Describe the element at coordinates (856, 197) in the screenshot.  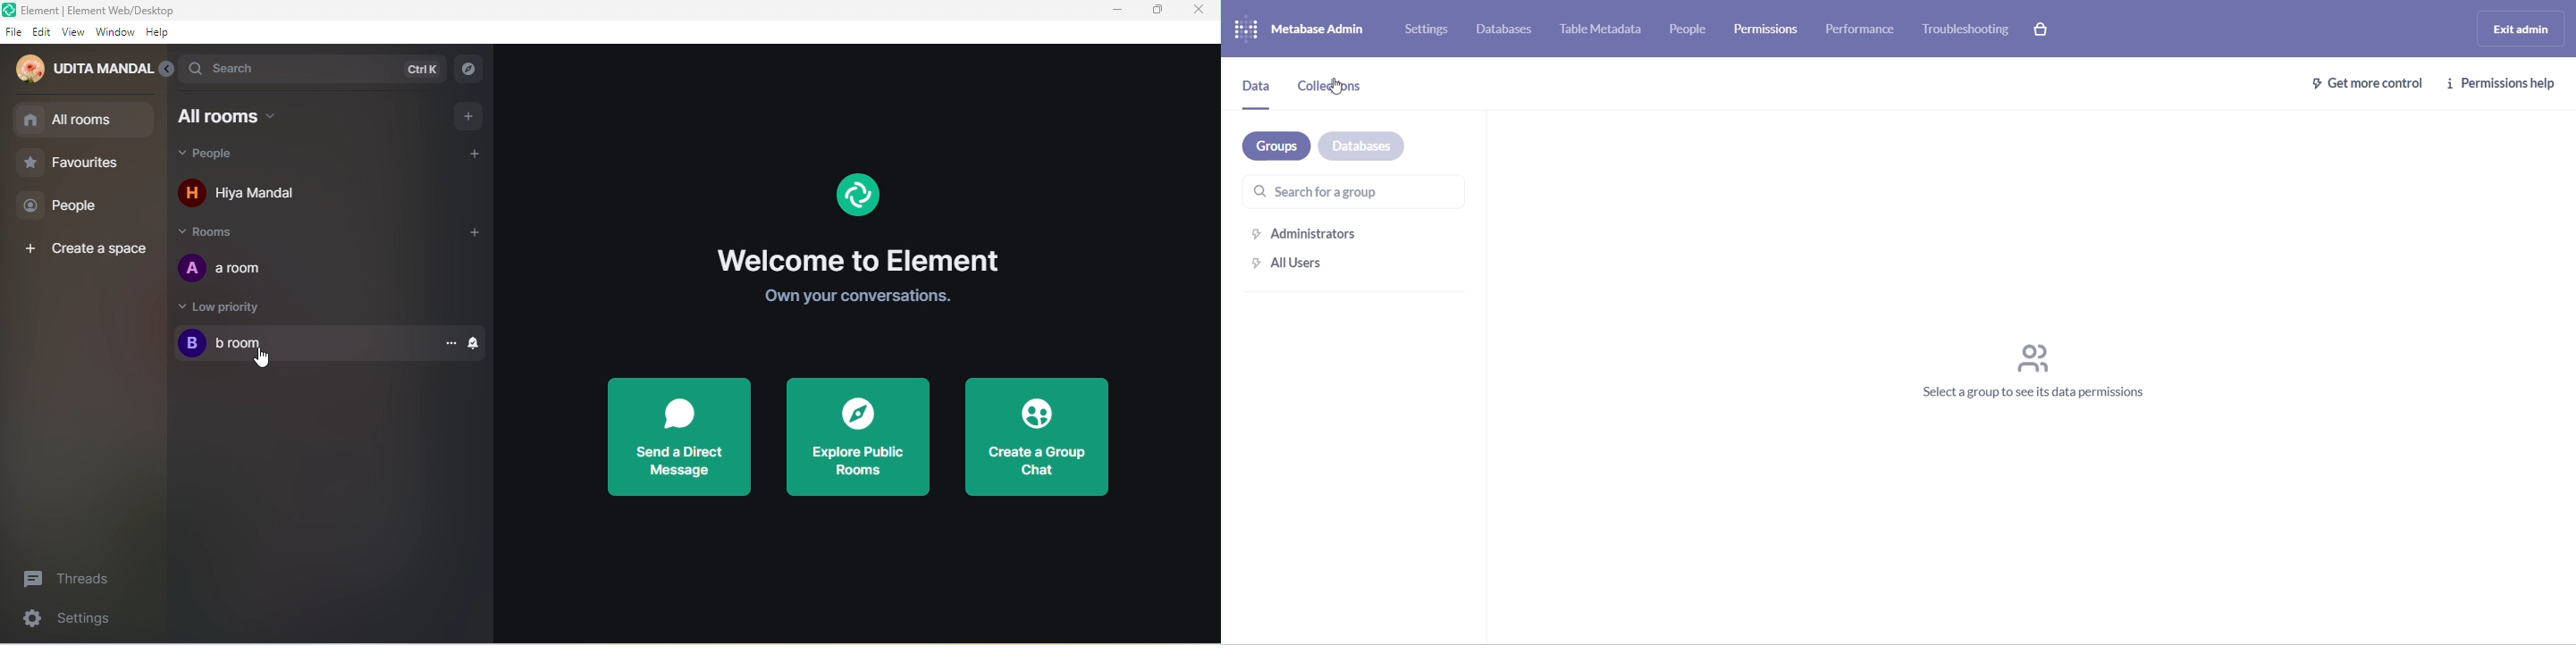
I see `logo` at that location.